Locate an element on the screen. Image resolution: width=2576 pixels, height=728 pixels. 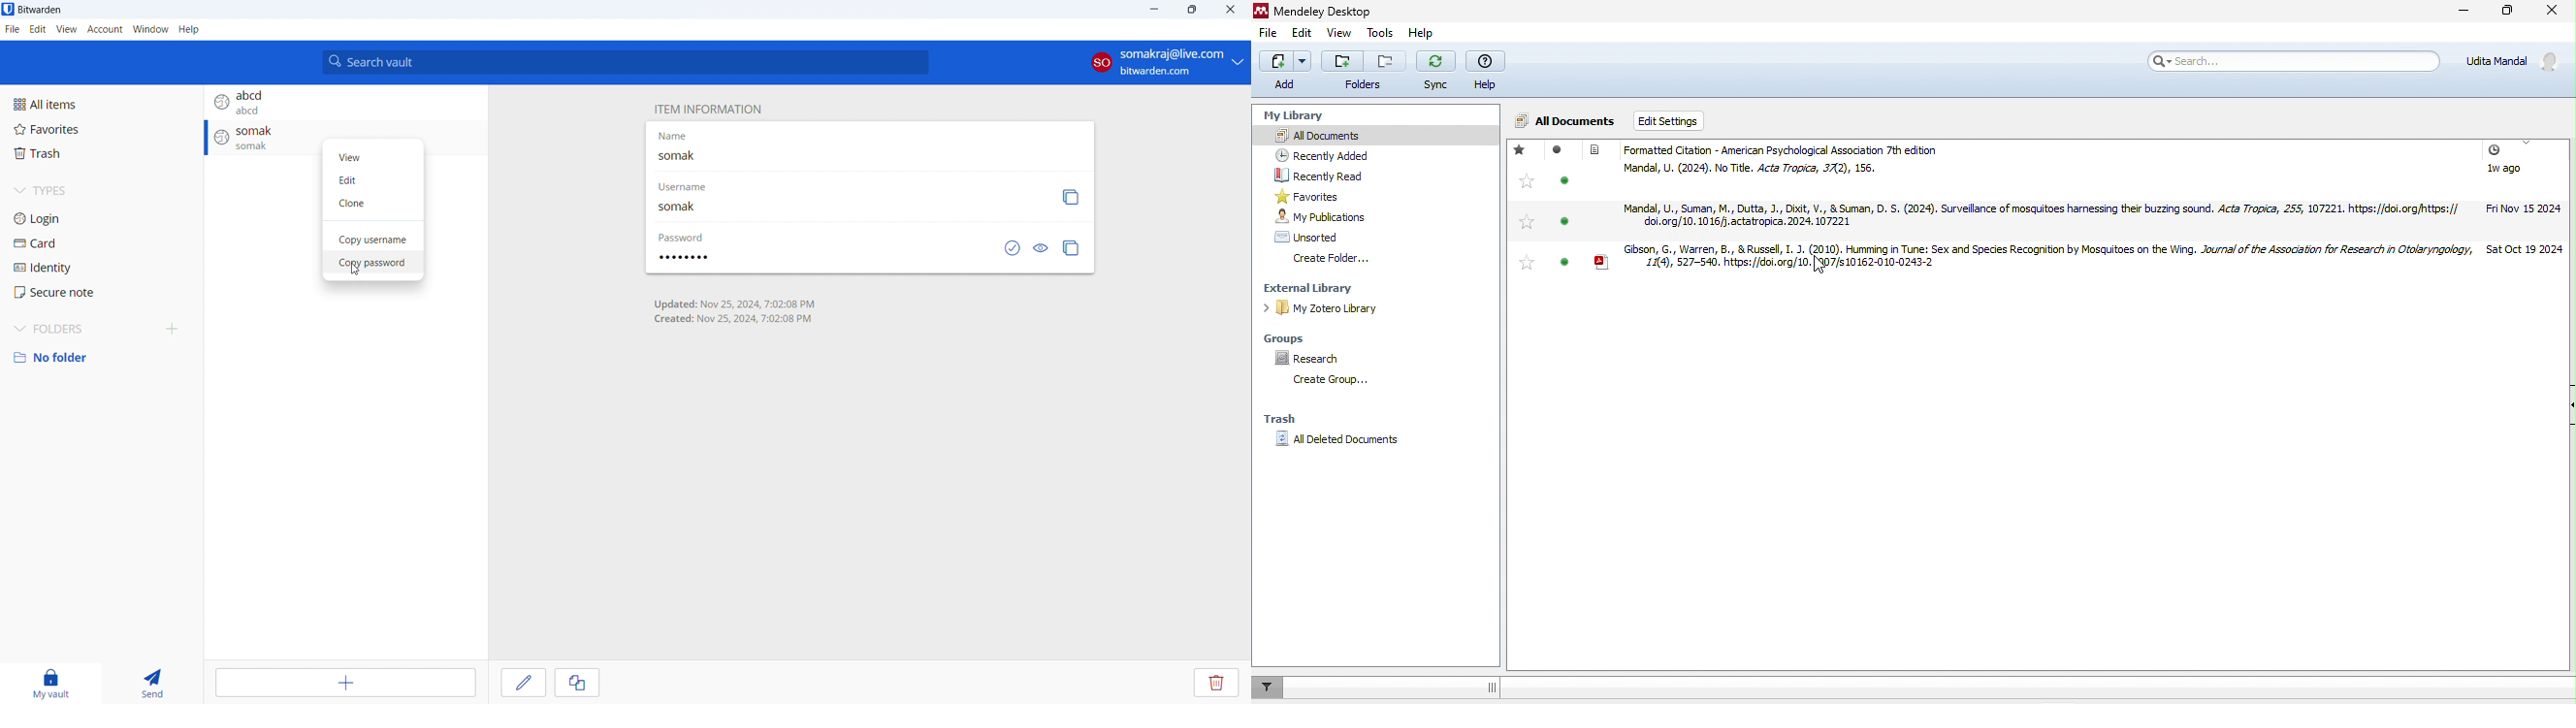
add folder is located at coordinates (171, 330).